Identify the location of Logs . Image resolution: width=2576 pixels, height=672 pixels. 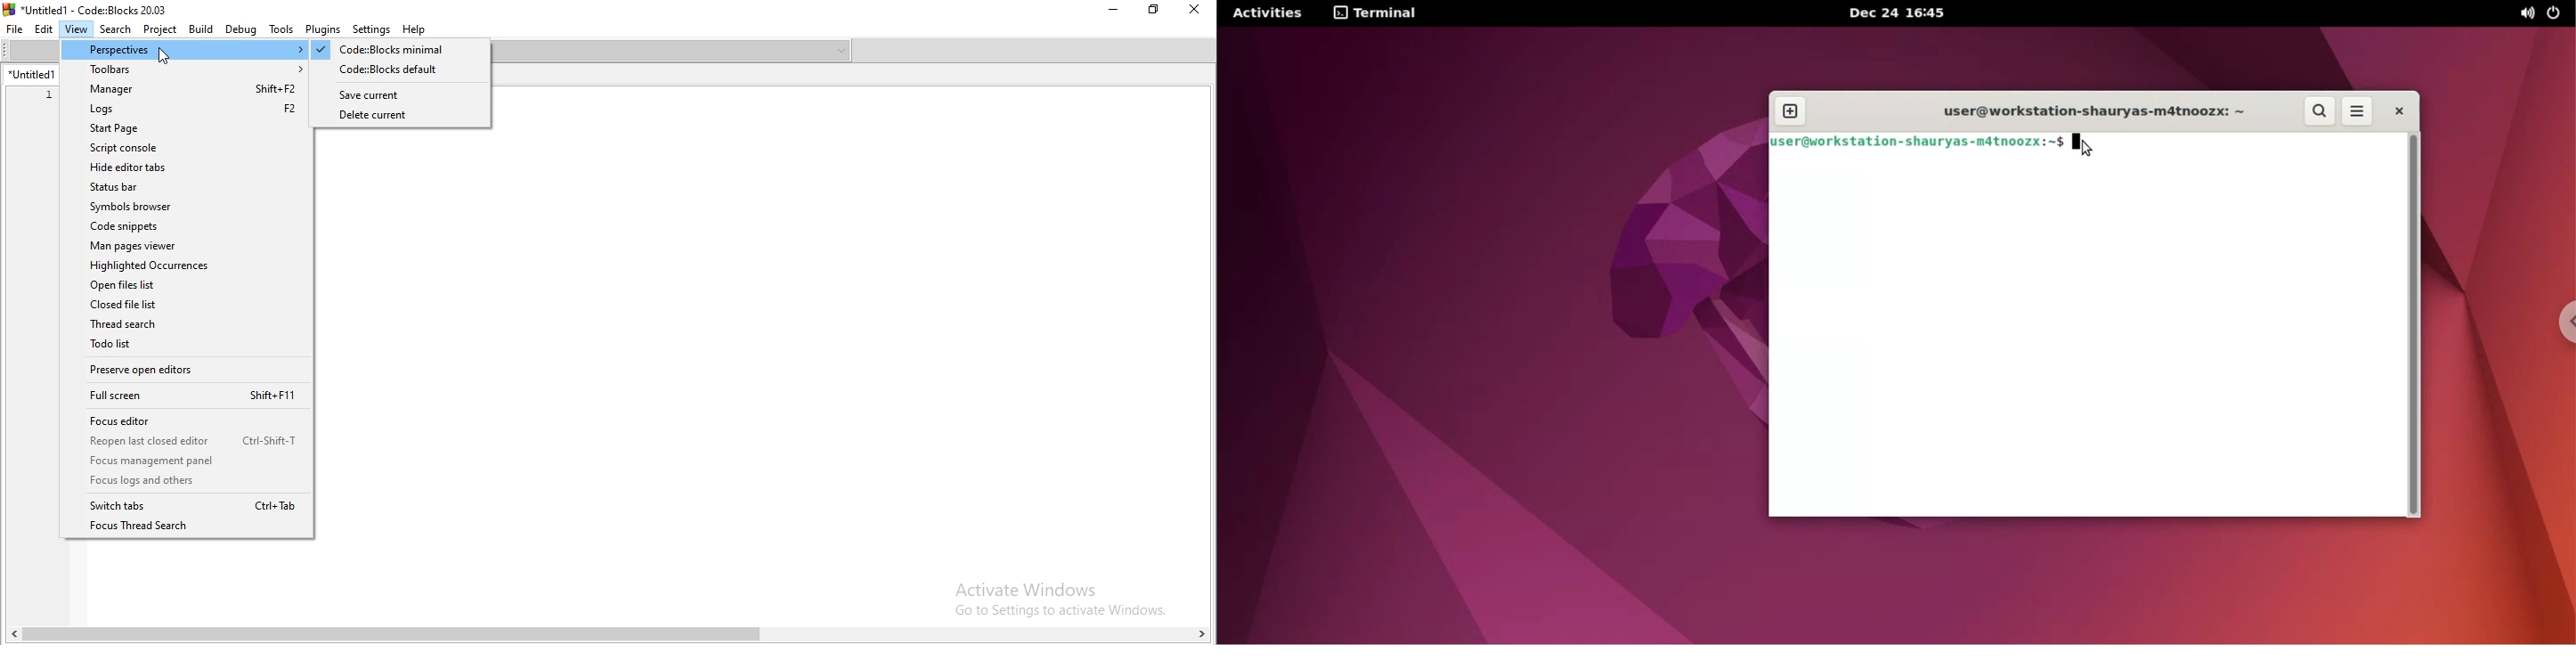
(186, 109).